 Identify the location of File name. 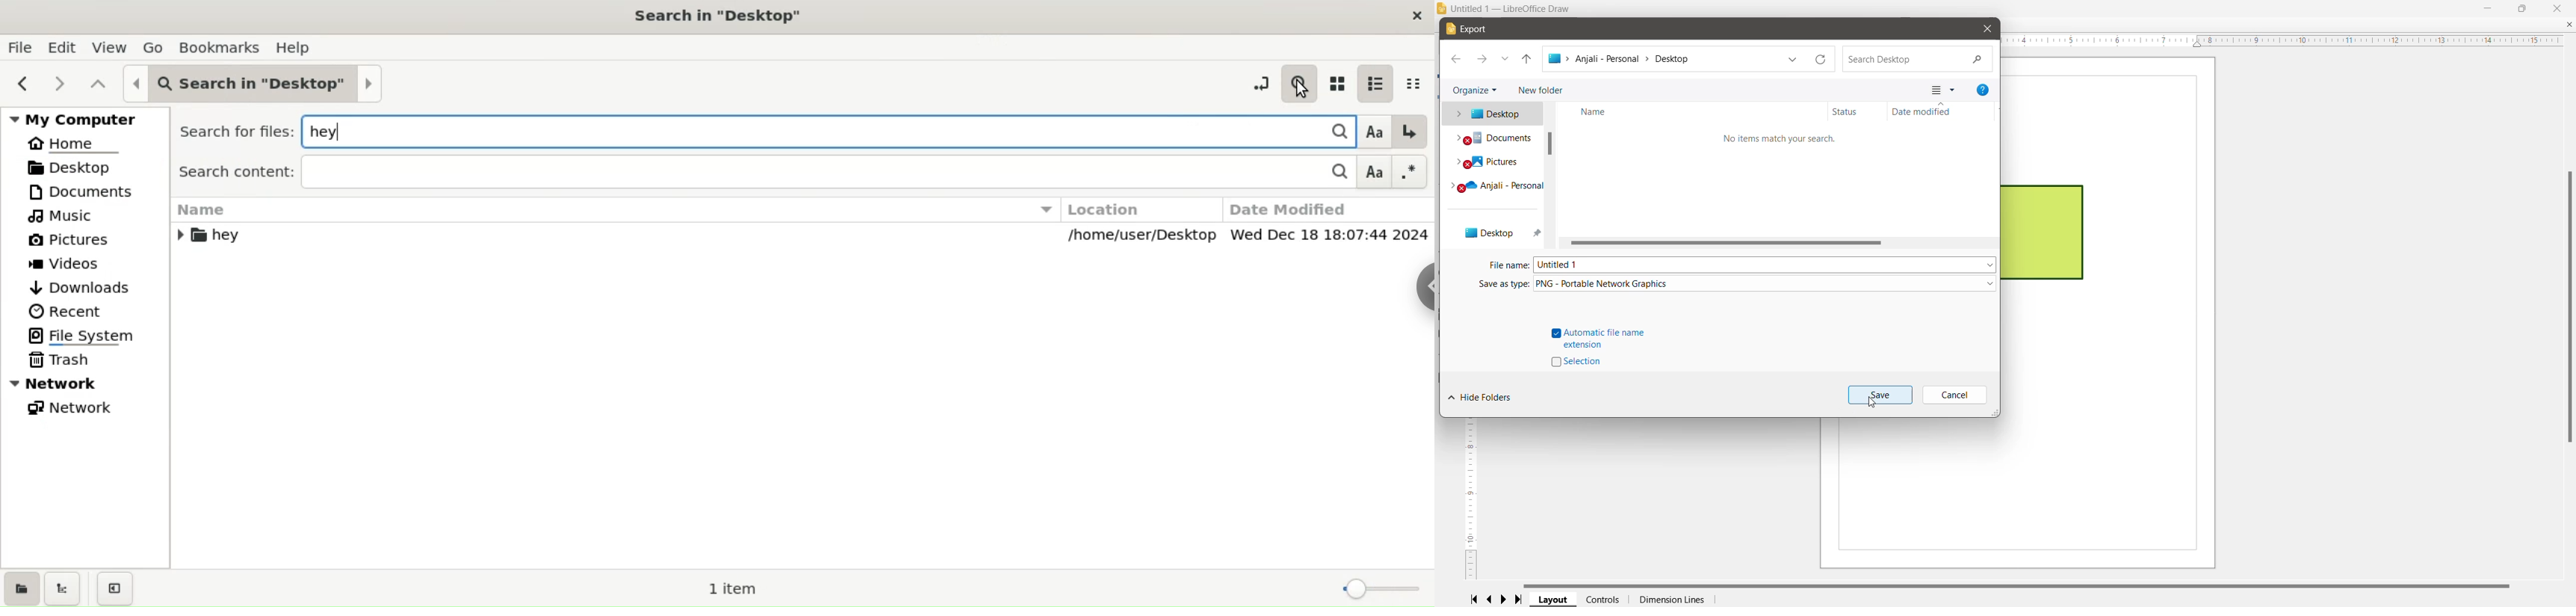
(1508, 266).